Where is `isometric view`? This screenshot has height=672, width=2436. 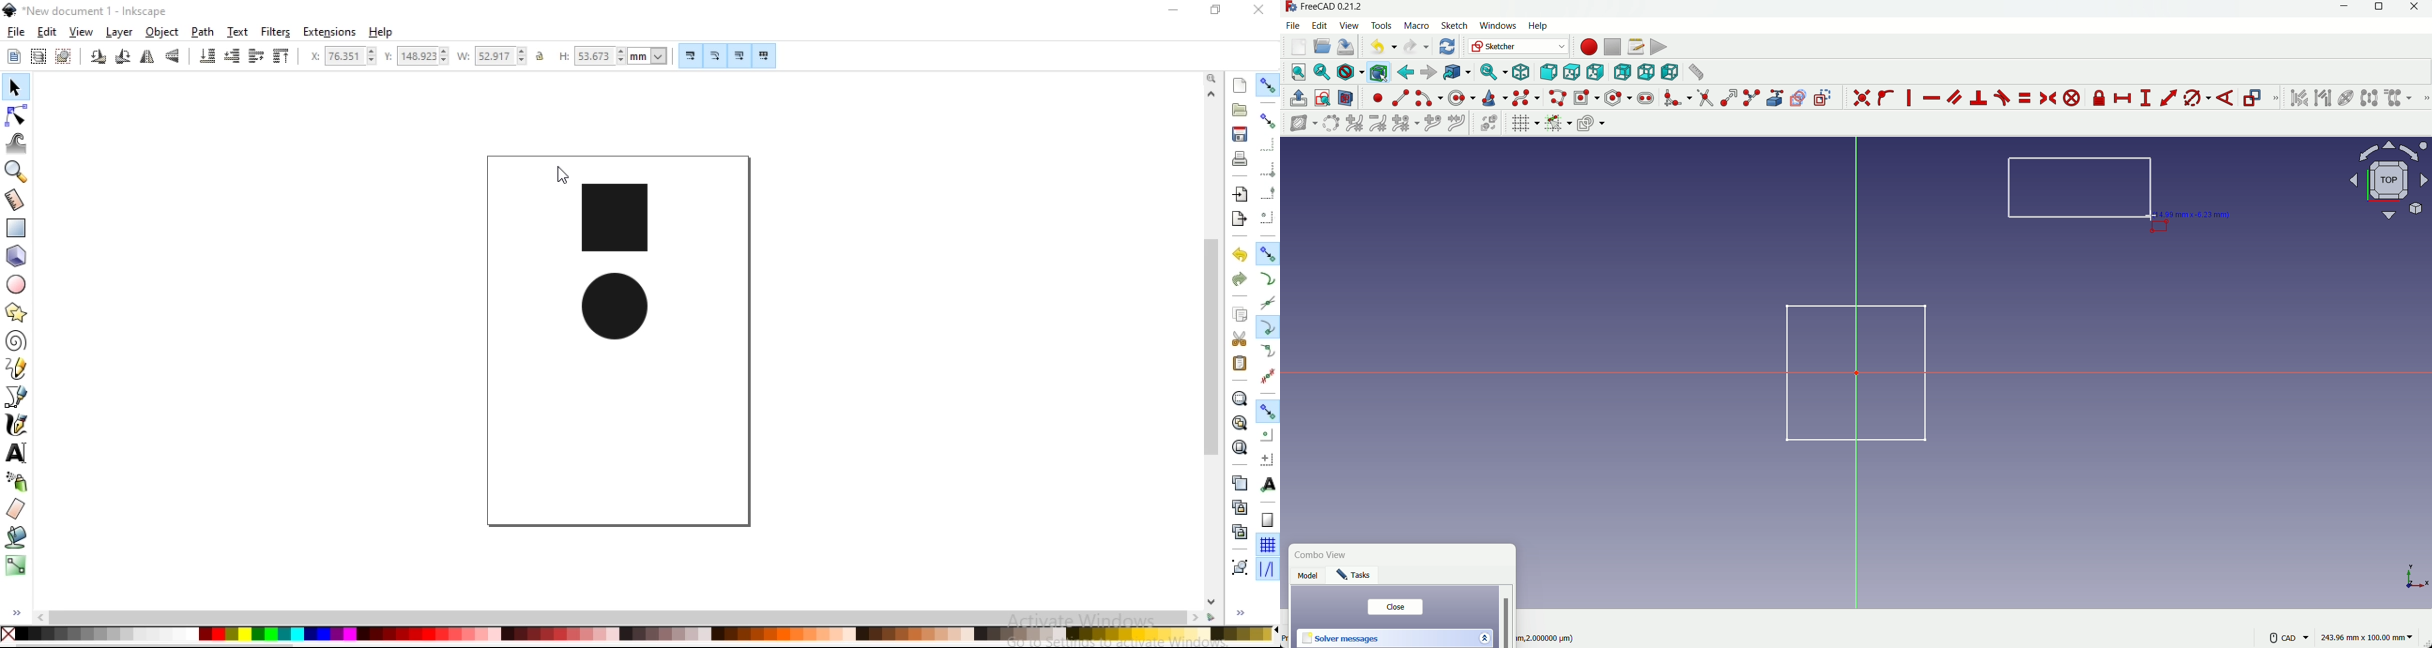 isometric view is located at coordinates (1521, 73).